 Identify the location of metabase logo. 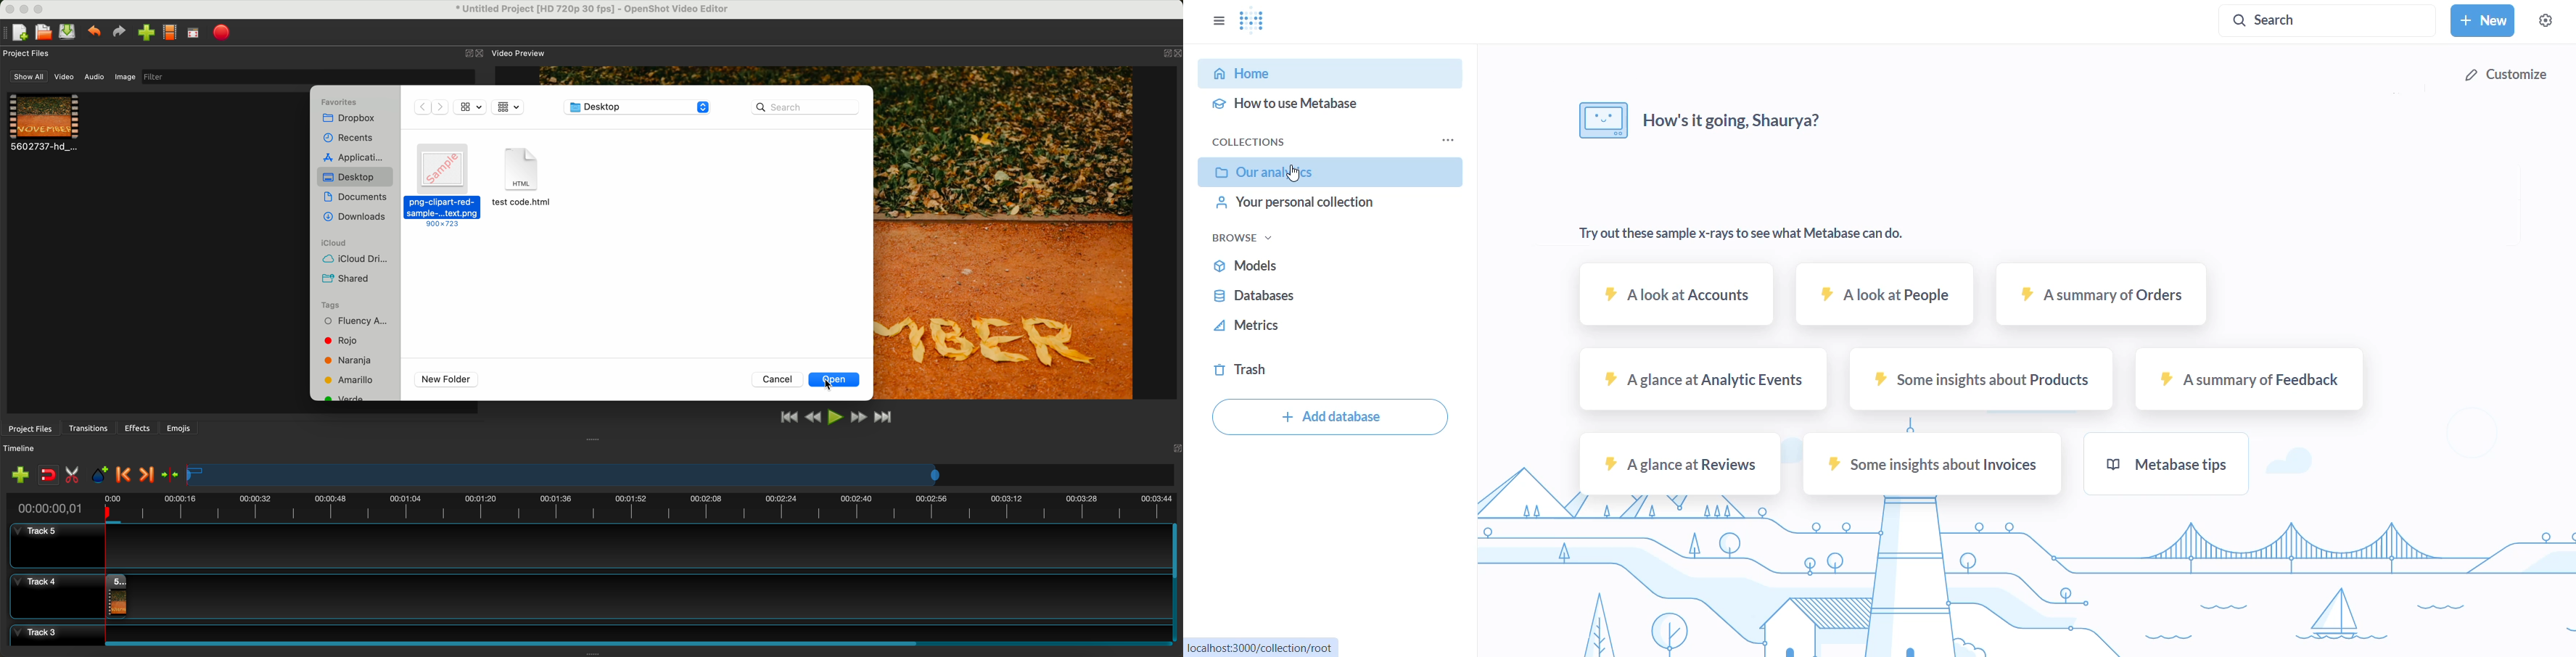
(1251, 20).